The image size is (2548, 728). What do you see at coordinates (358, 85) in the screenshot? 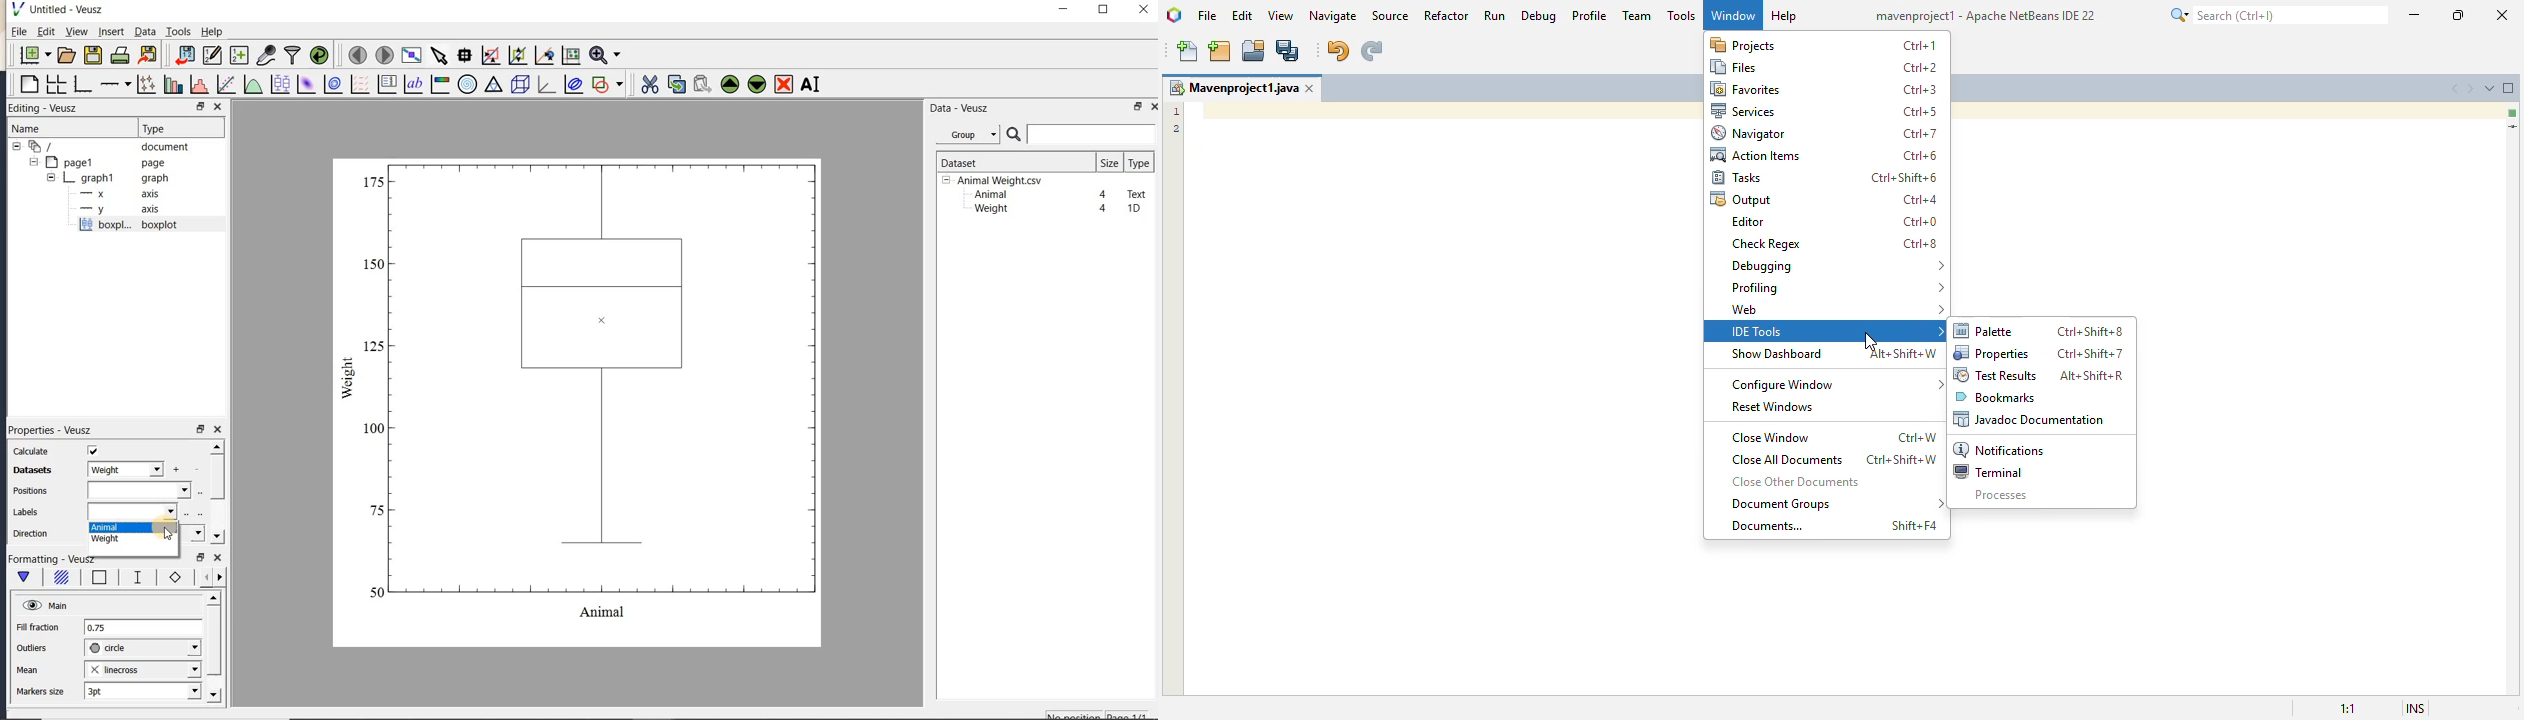
I see `plot a vector field` at bounding box center [358, 85].